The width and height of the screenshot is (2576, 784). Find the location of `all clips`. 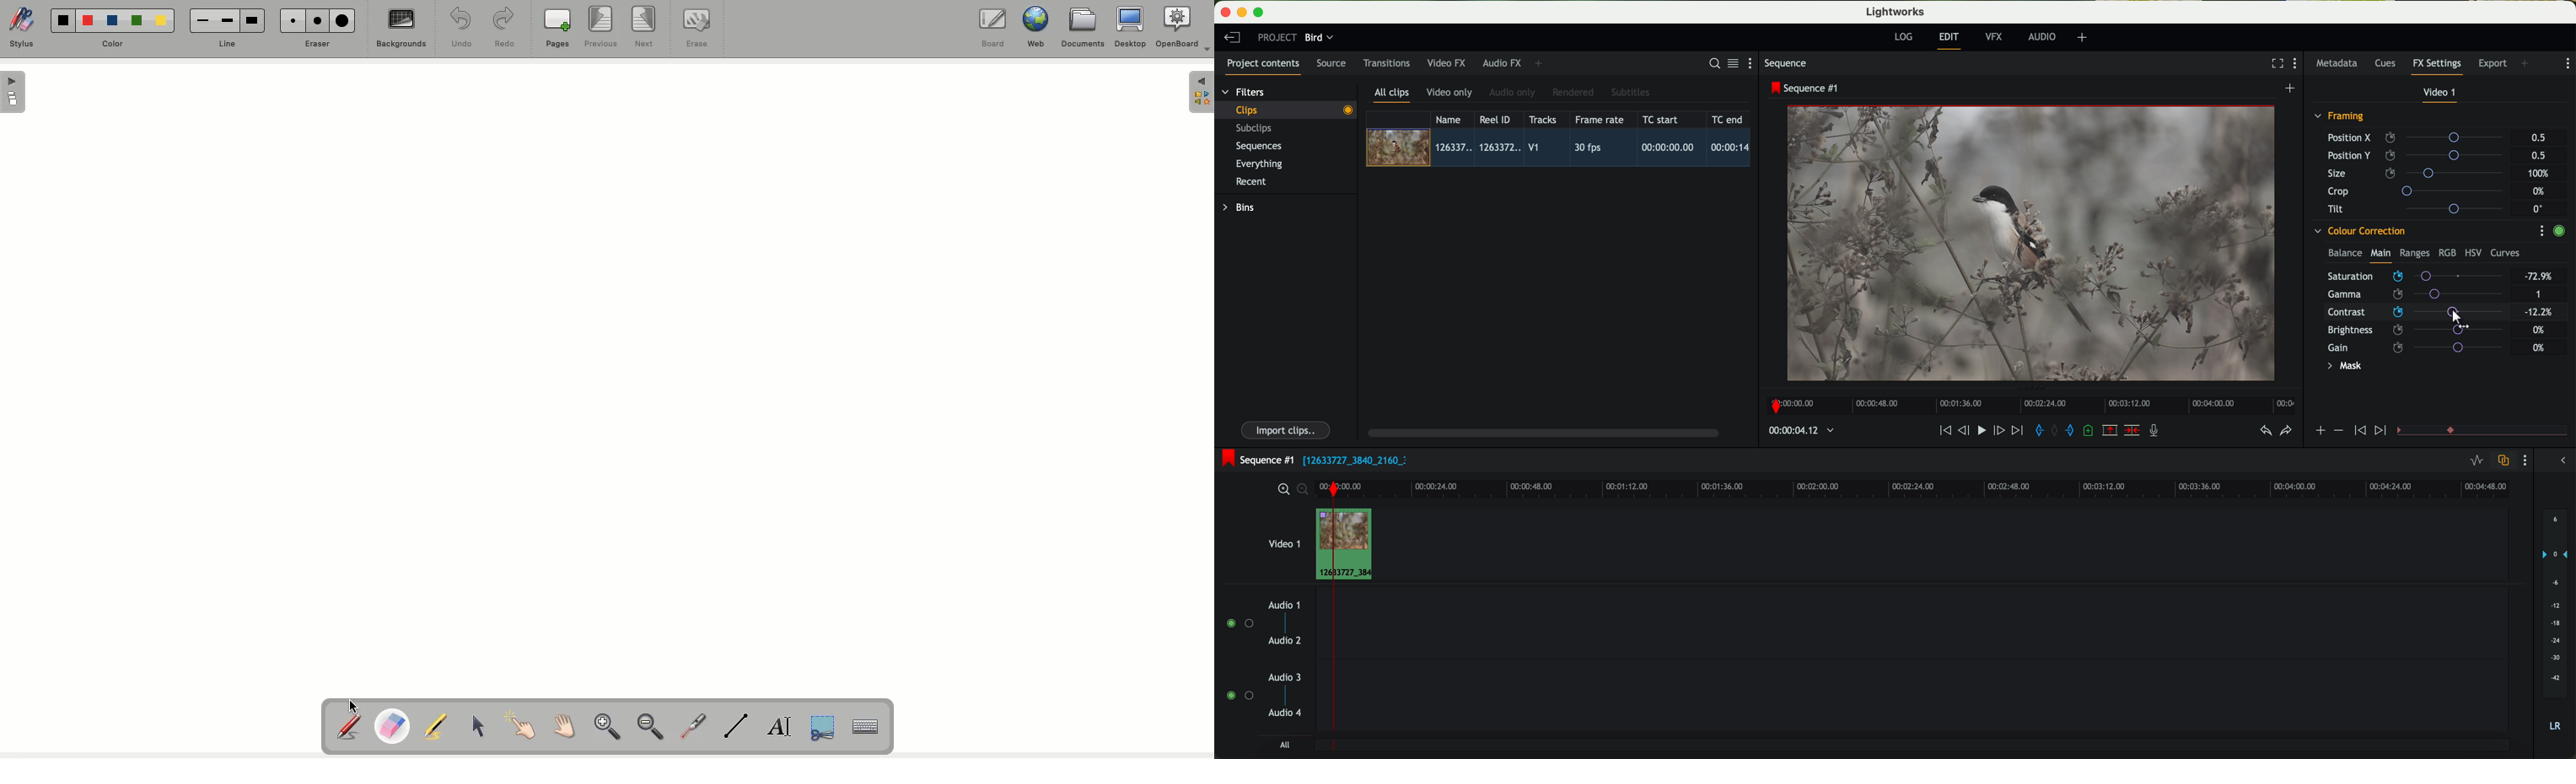

all clips is located at coordinates (1392, 96).